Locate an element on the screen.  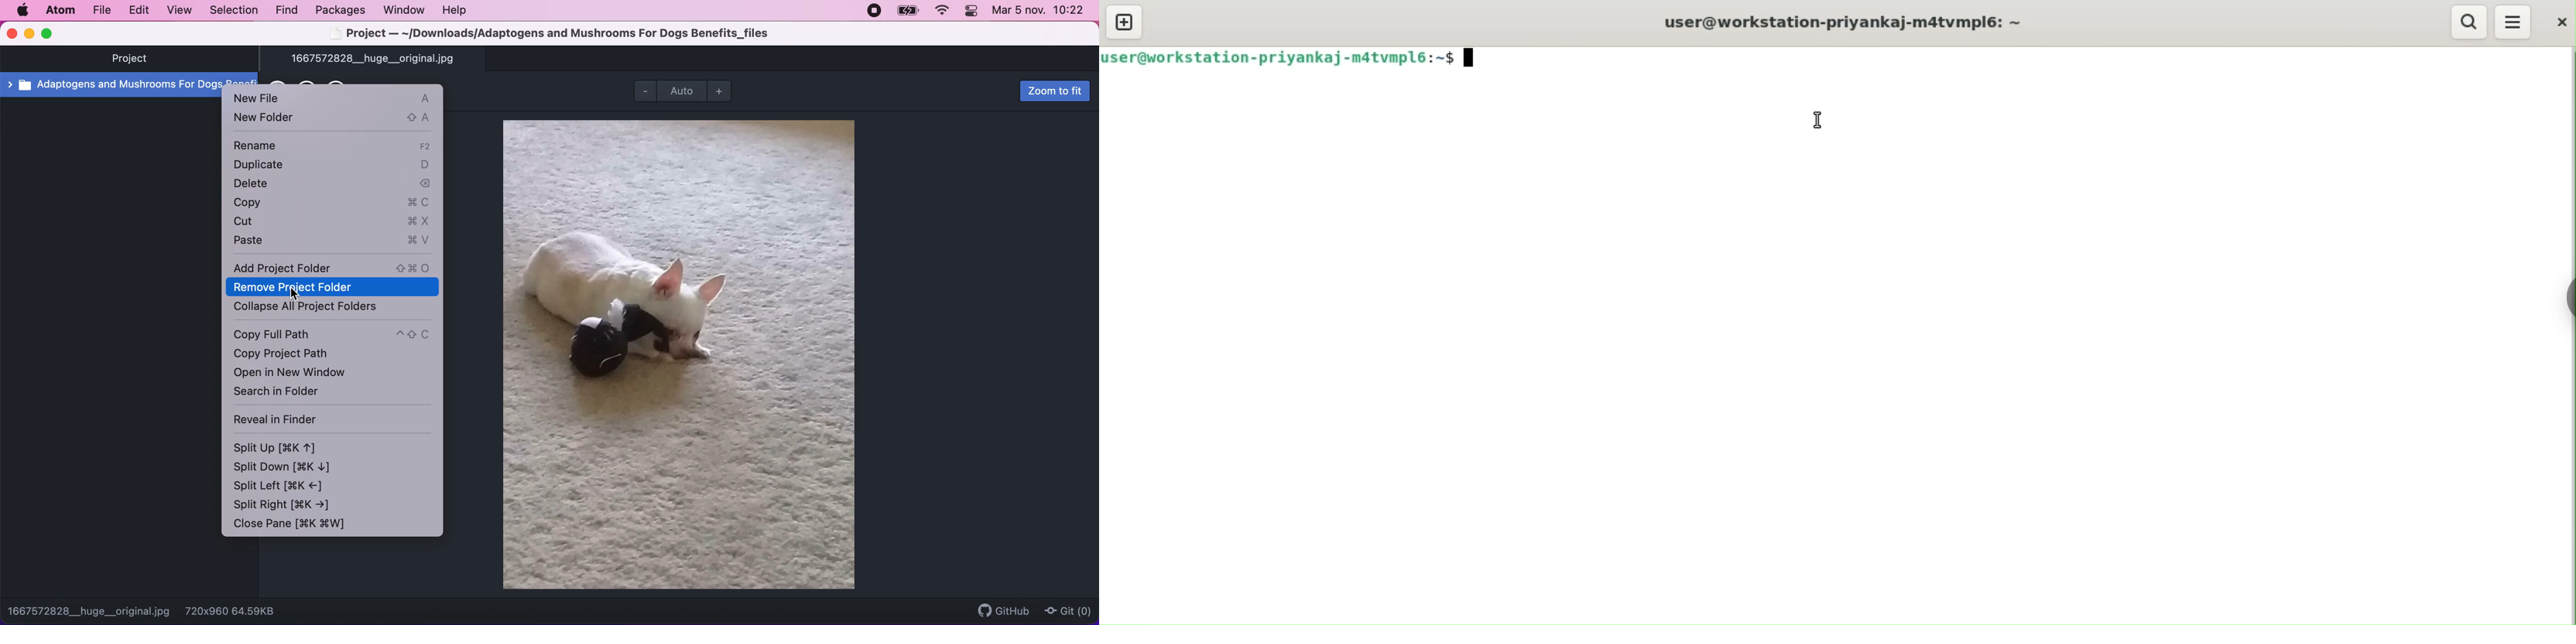
close is located at coordinates (12, 34).